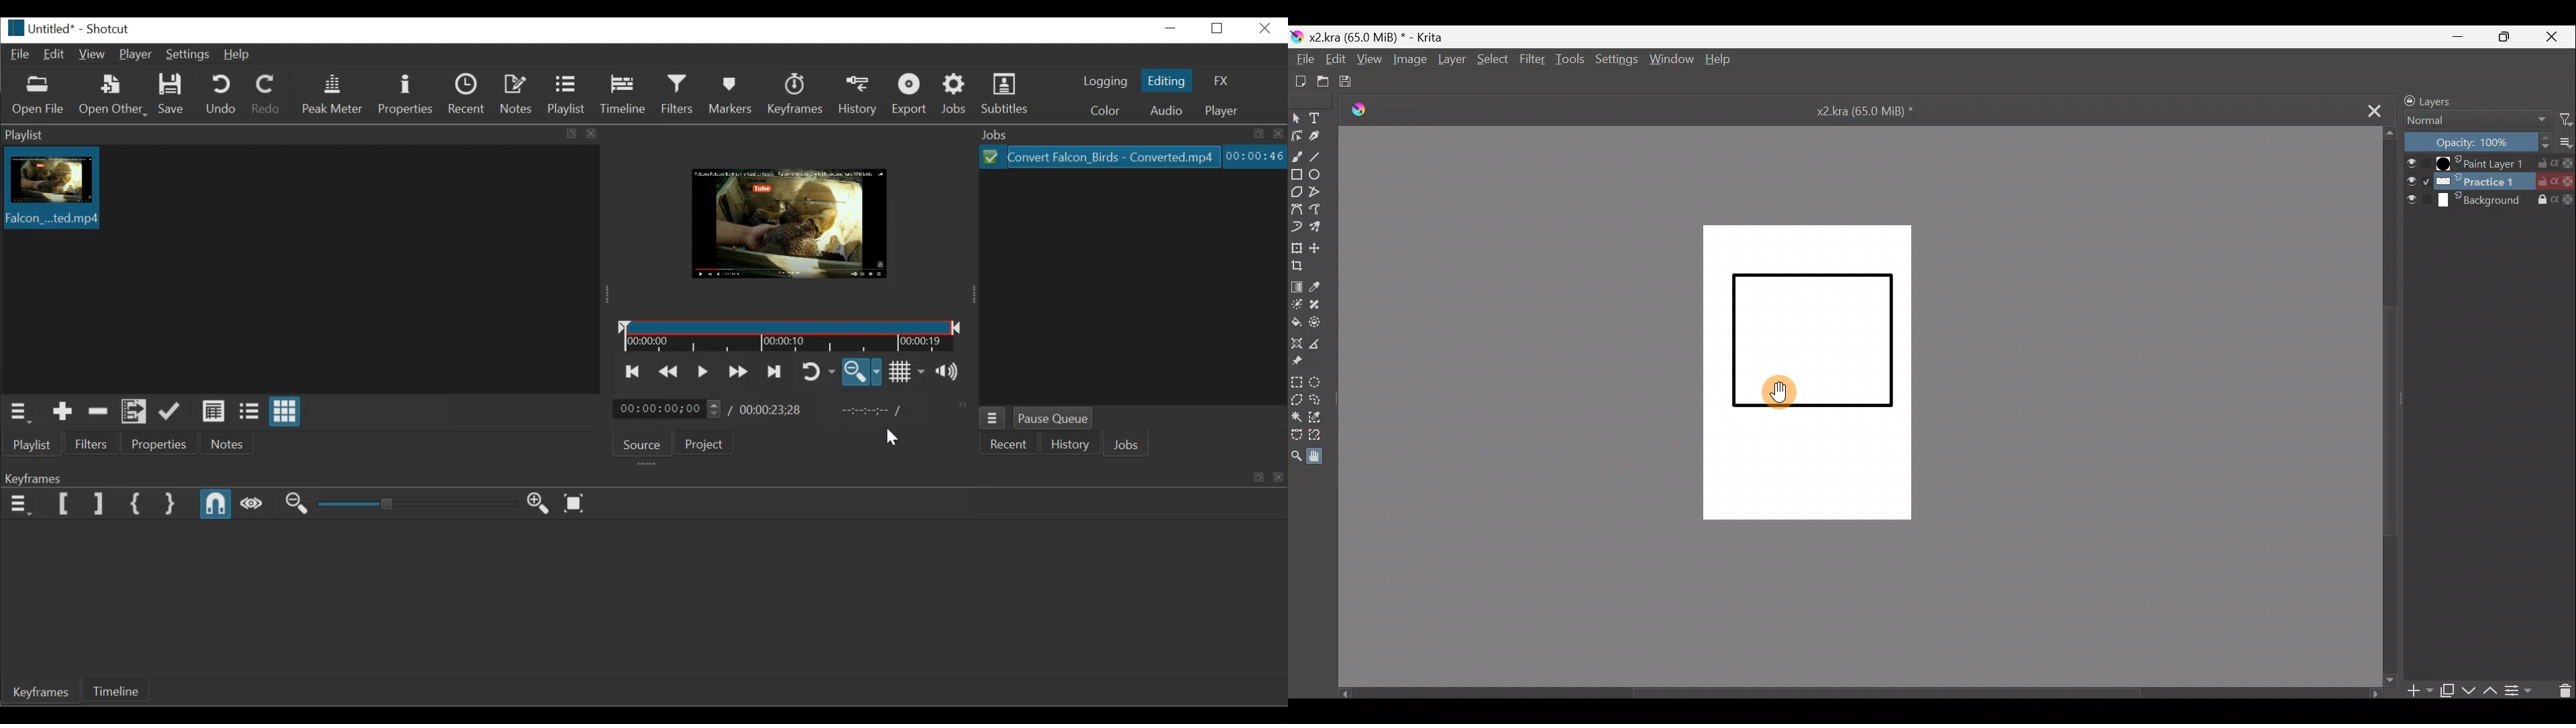 Image resolution: width=2576 pixels, height=728 pixels. What do you see at coordinates (1009, 94) in the screenshot?
I see `Subtitles` at bounding box center [1009, 94].